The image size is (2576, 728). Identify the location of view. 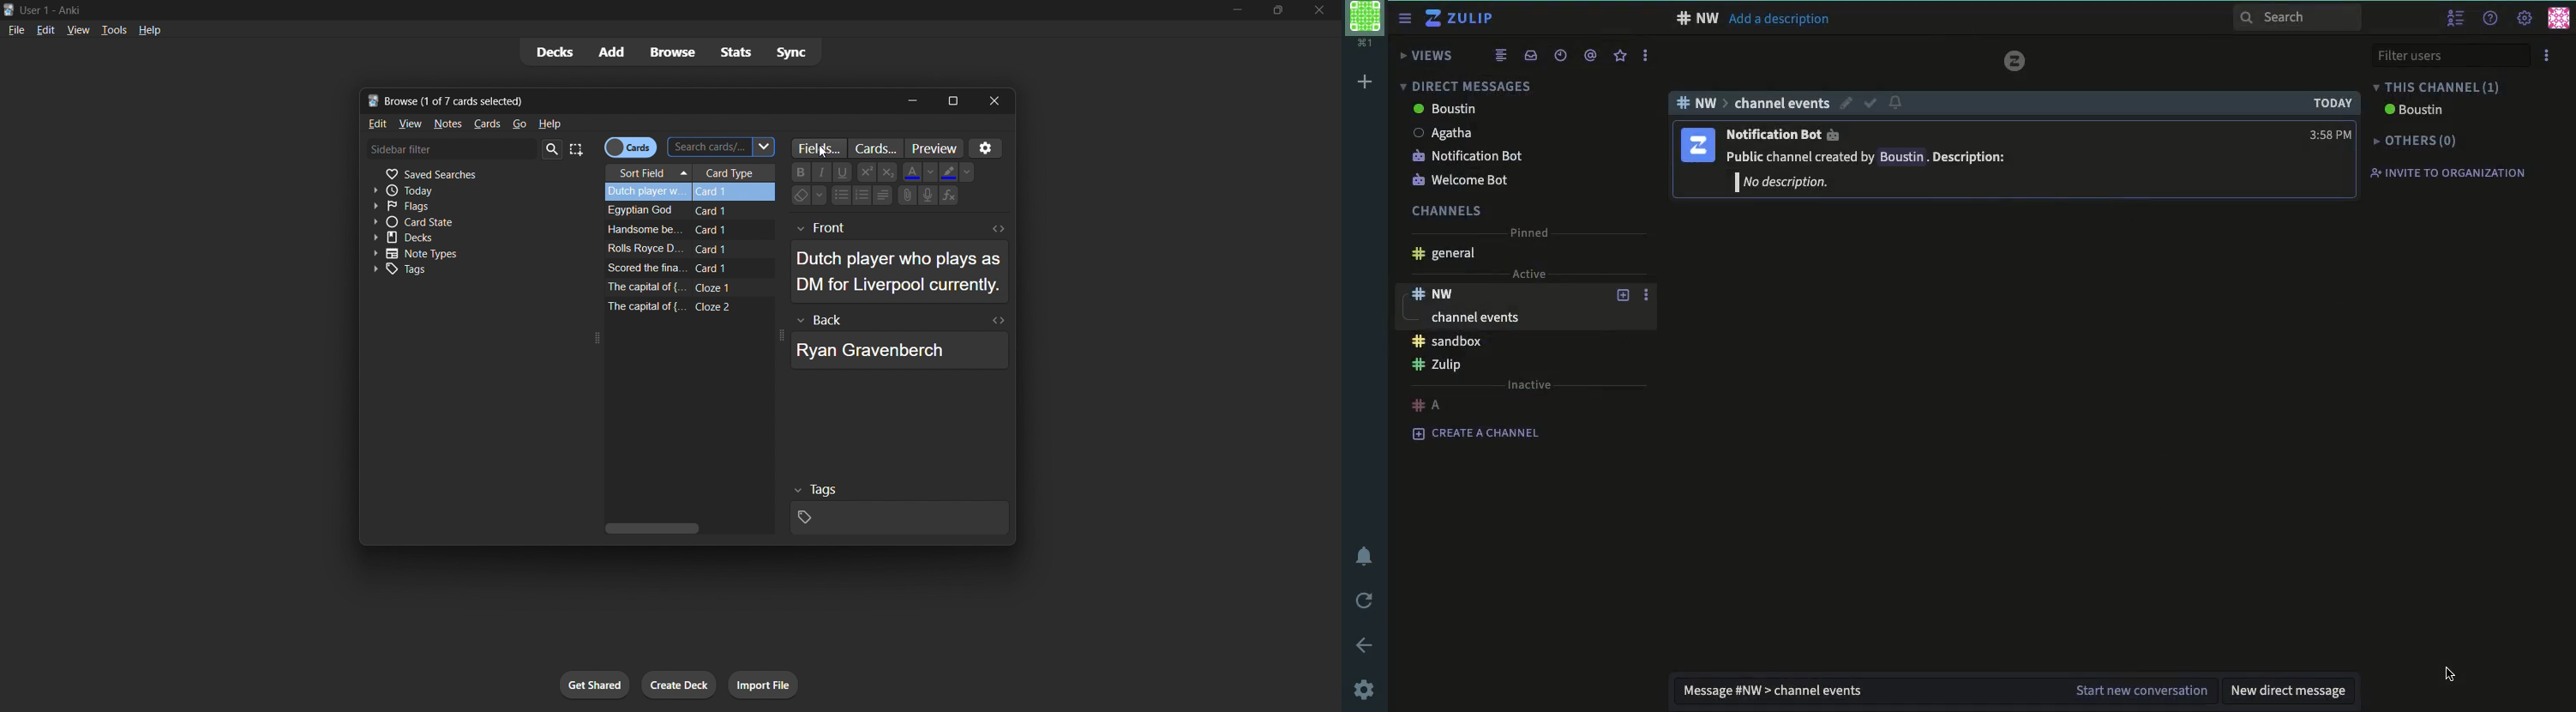
(76, 29).